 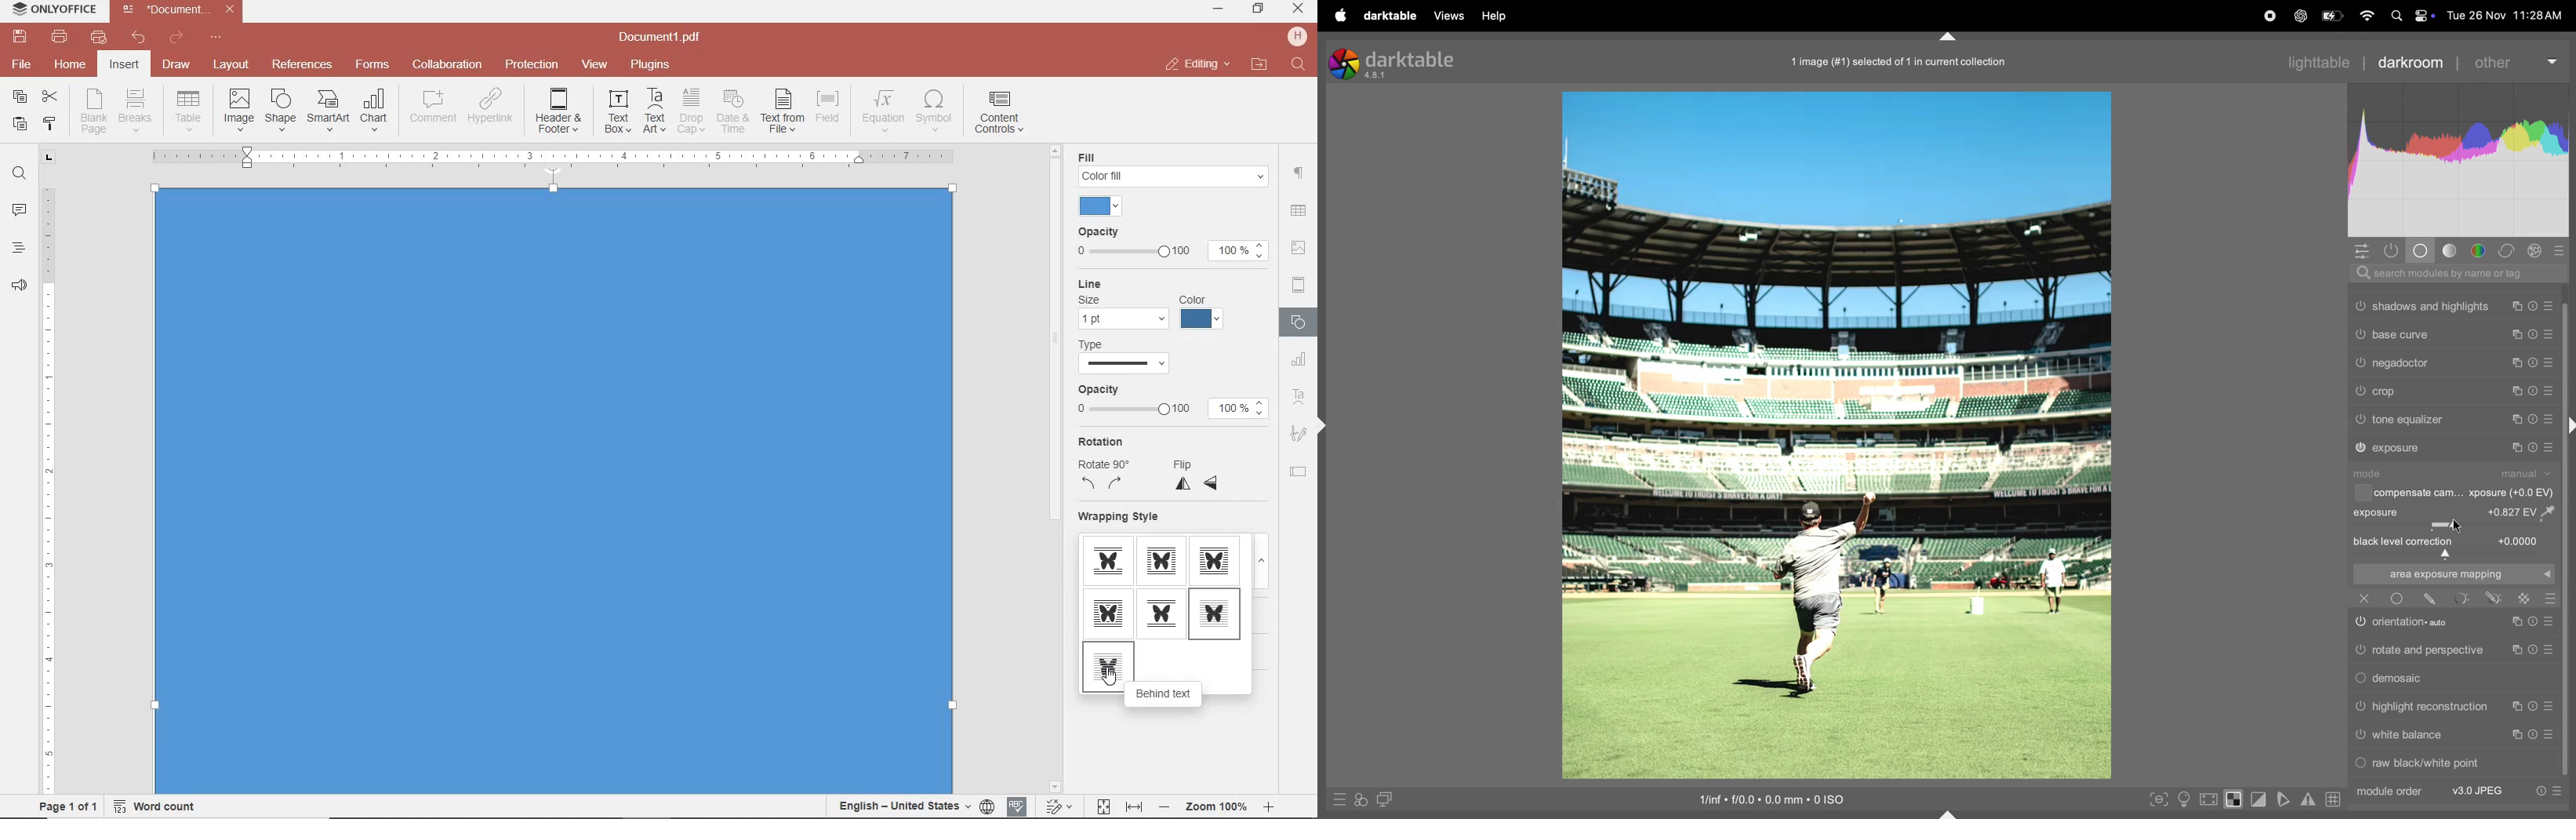 I want to click on INSERT PAGE OR SECTION BREAK, so click(x=135, y=111).